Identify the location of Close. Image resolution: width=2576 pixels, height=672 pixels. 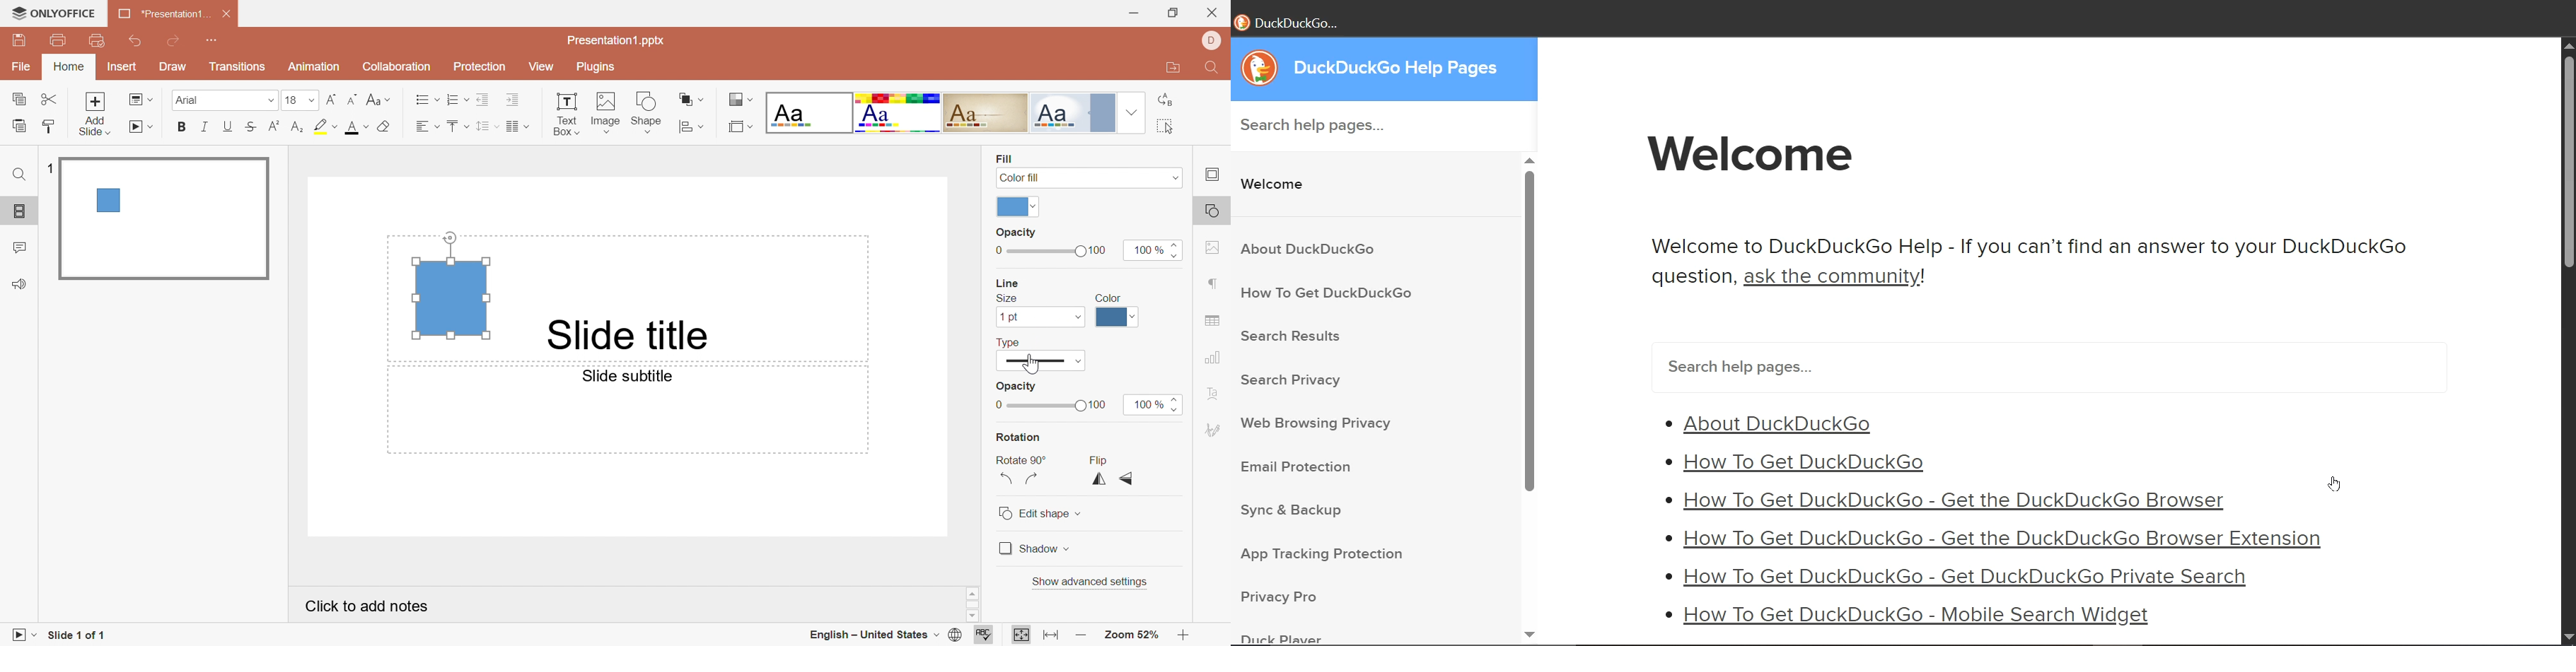
(1213, 13).